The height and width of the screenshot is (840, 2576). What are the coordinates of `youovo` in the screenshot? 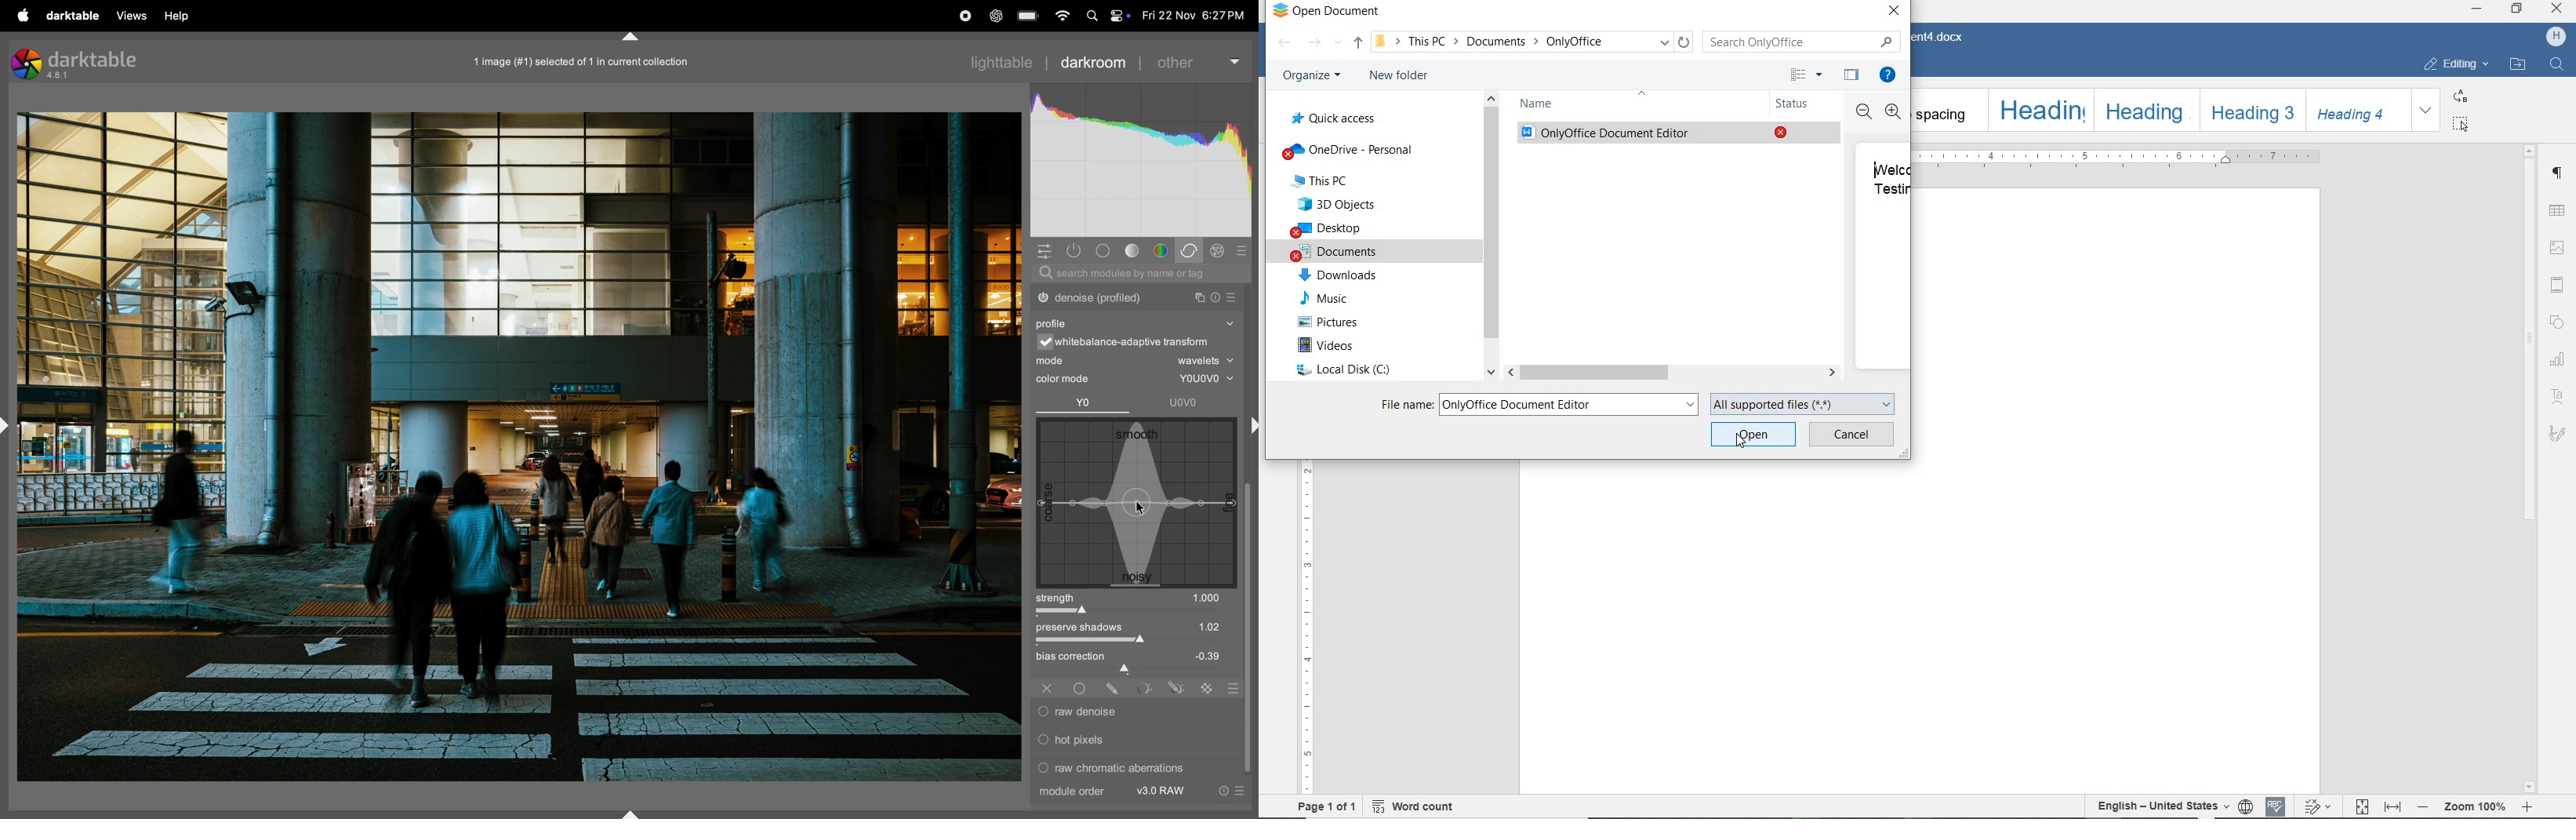 It's located at (1200, 379).